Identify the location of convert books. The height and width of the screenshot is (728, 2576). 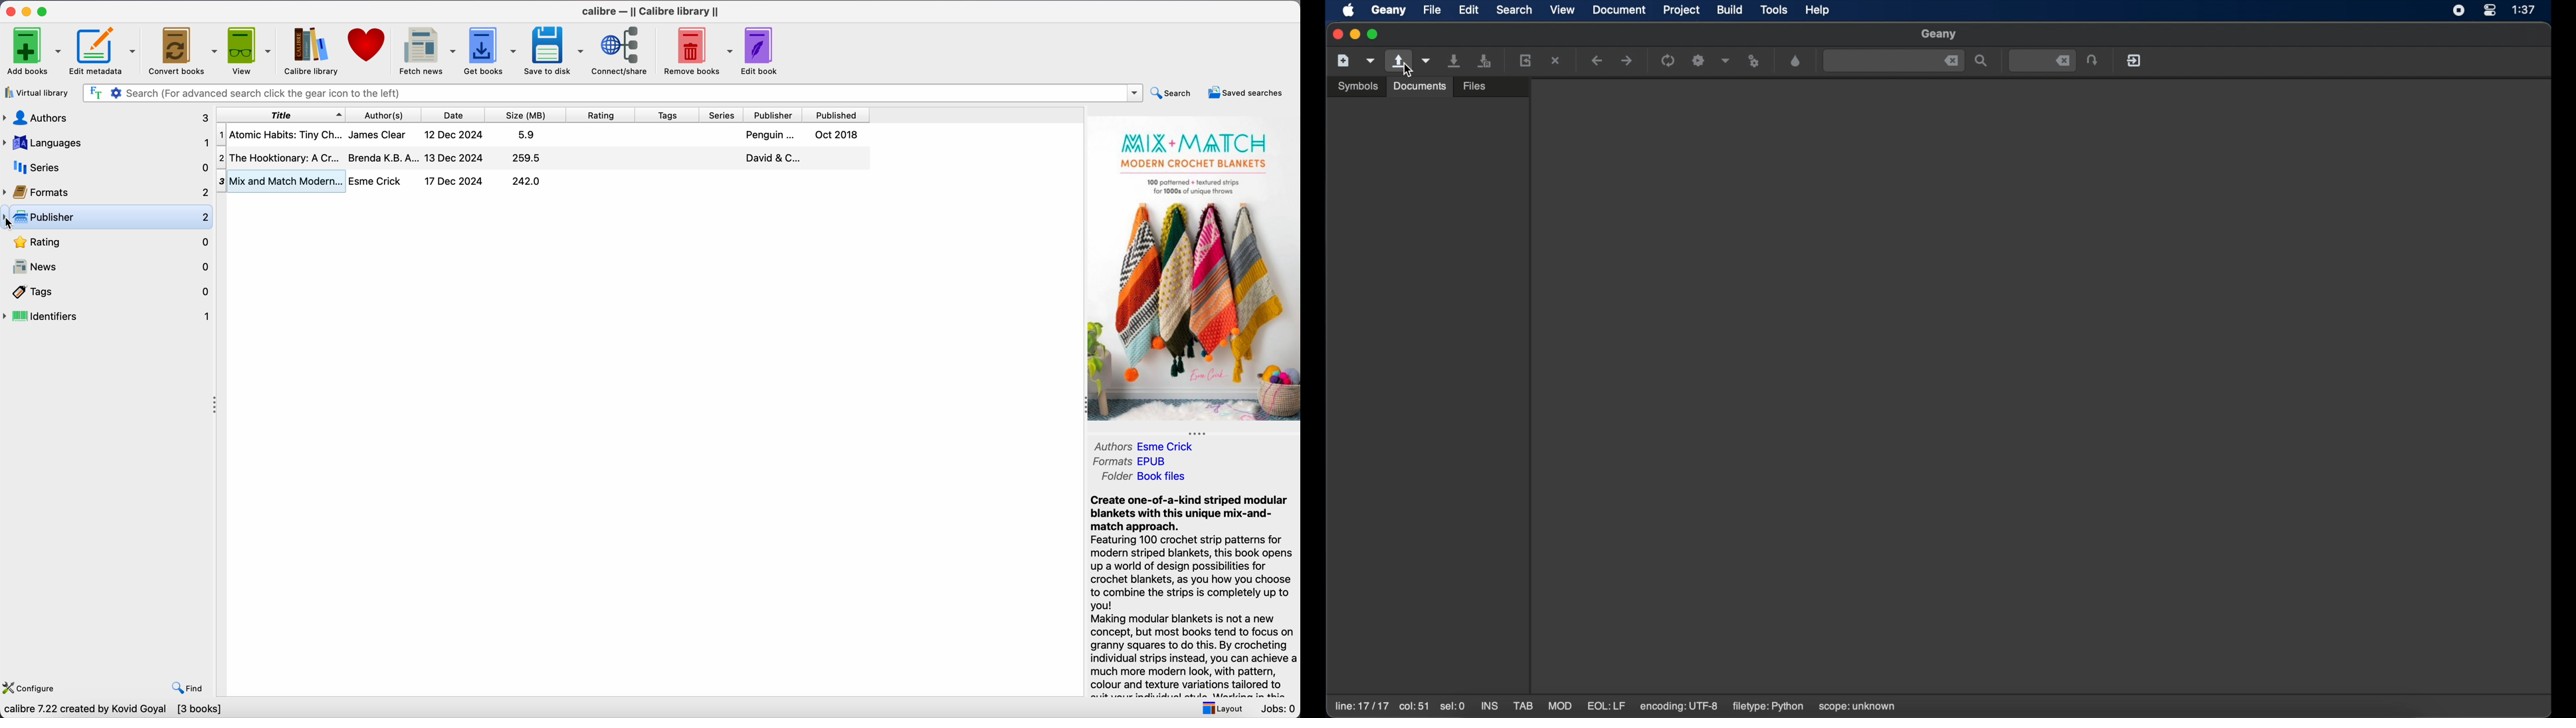
(183, 50).